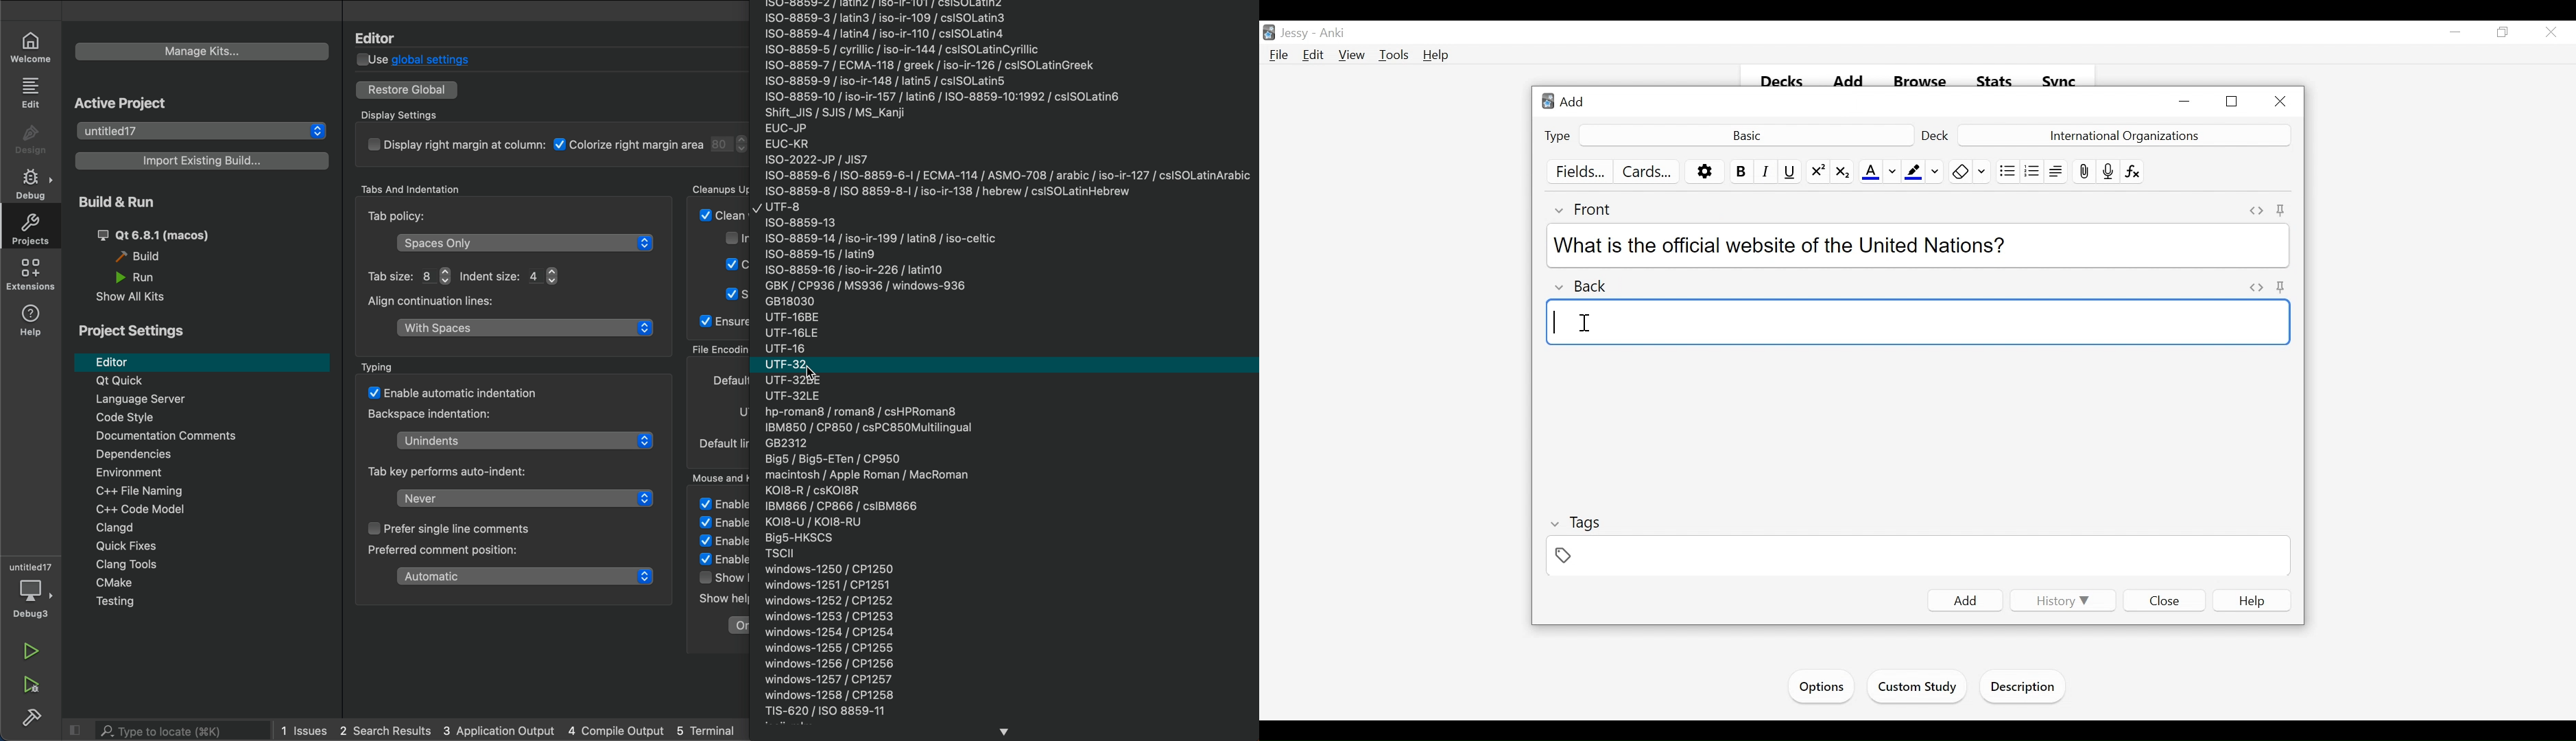 The height and width of the screenshot is (756, 2576). I want to click on welcome, so click(33, 47).